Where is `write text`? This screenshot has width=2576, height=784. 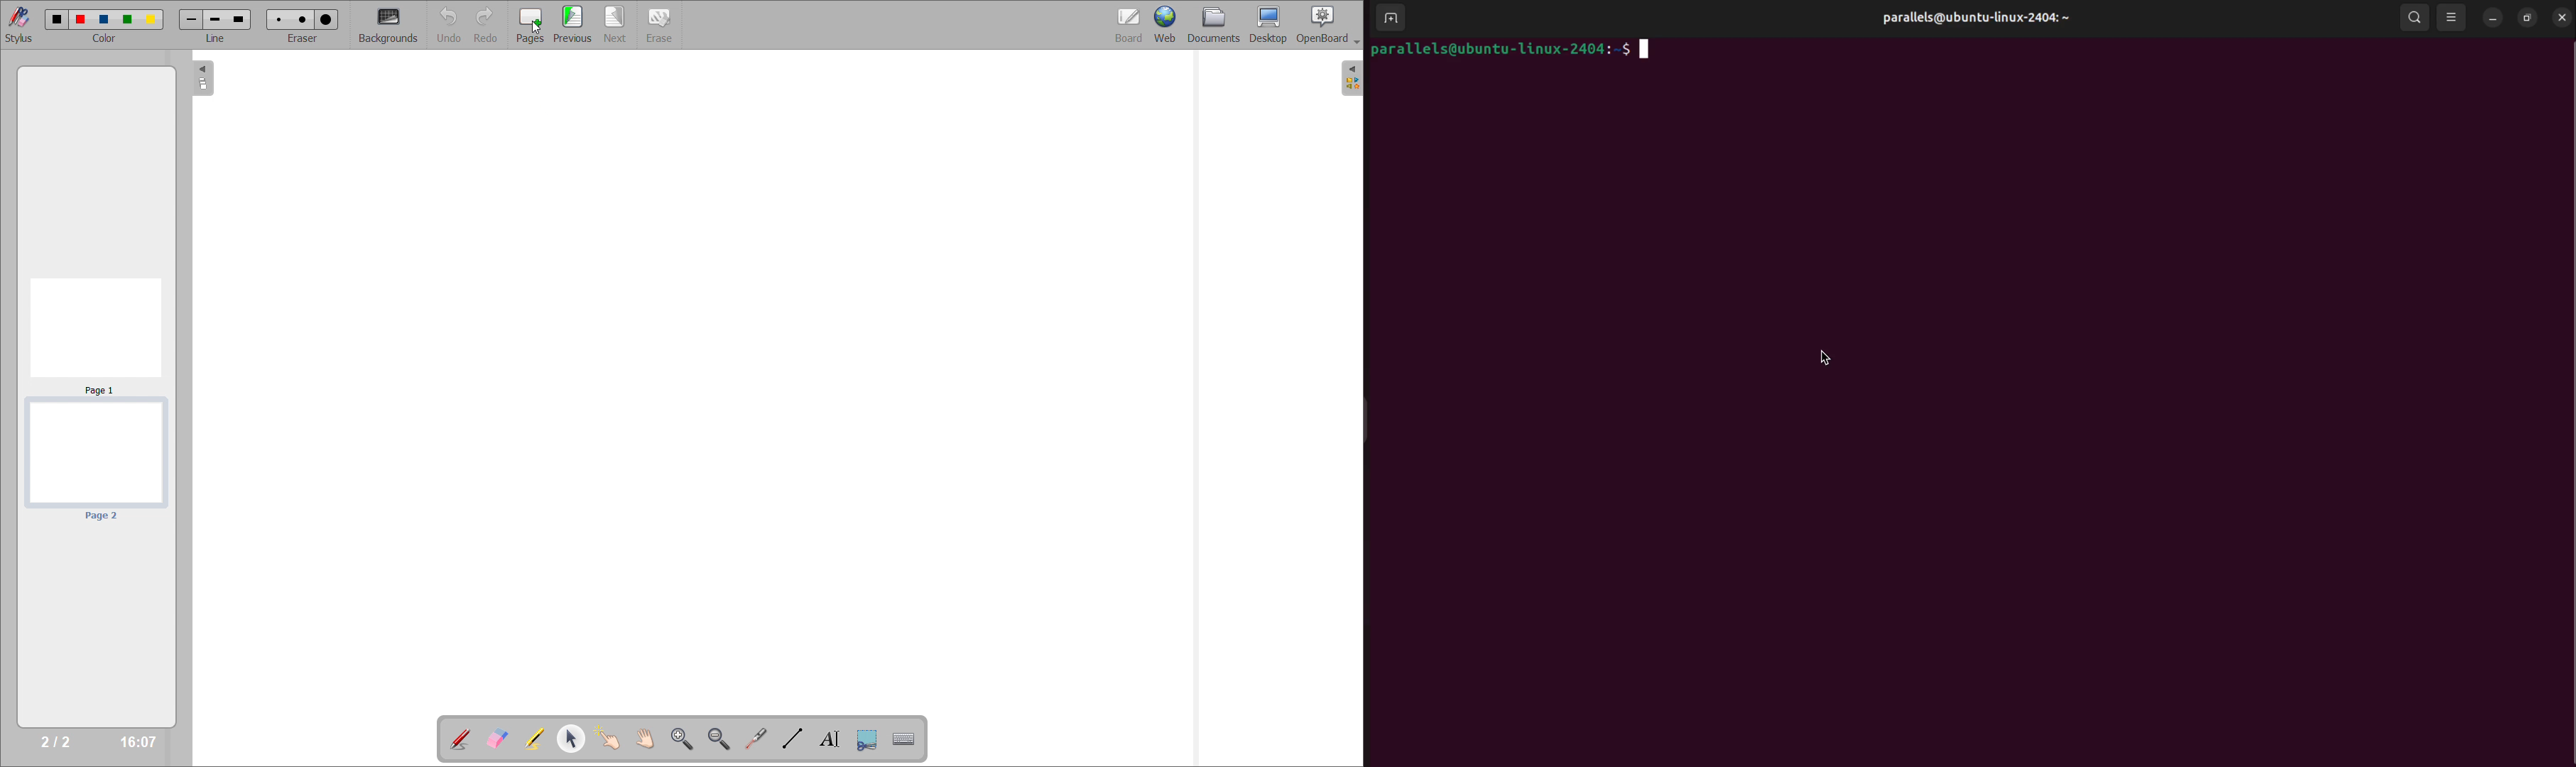 write text is located at coordinates (830, 739).